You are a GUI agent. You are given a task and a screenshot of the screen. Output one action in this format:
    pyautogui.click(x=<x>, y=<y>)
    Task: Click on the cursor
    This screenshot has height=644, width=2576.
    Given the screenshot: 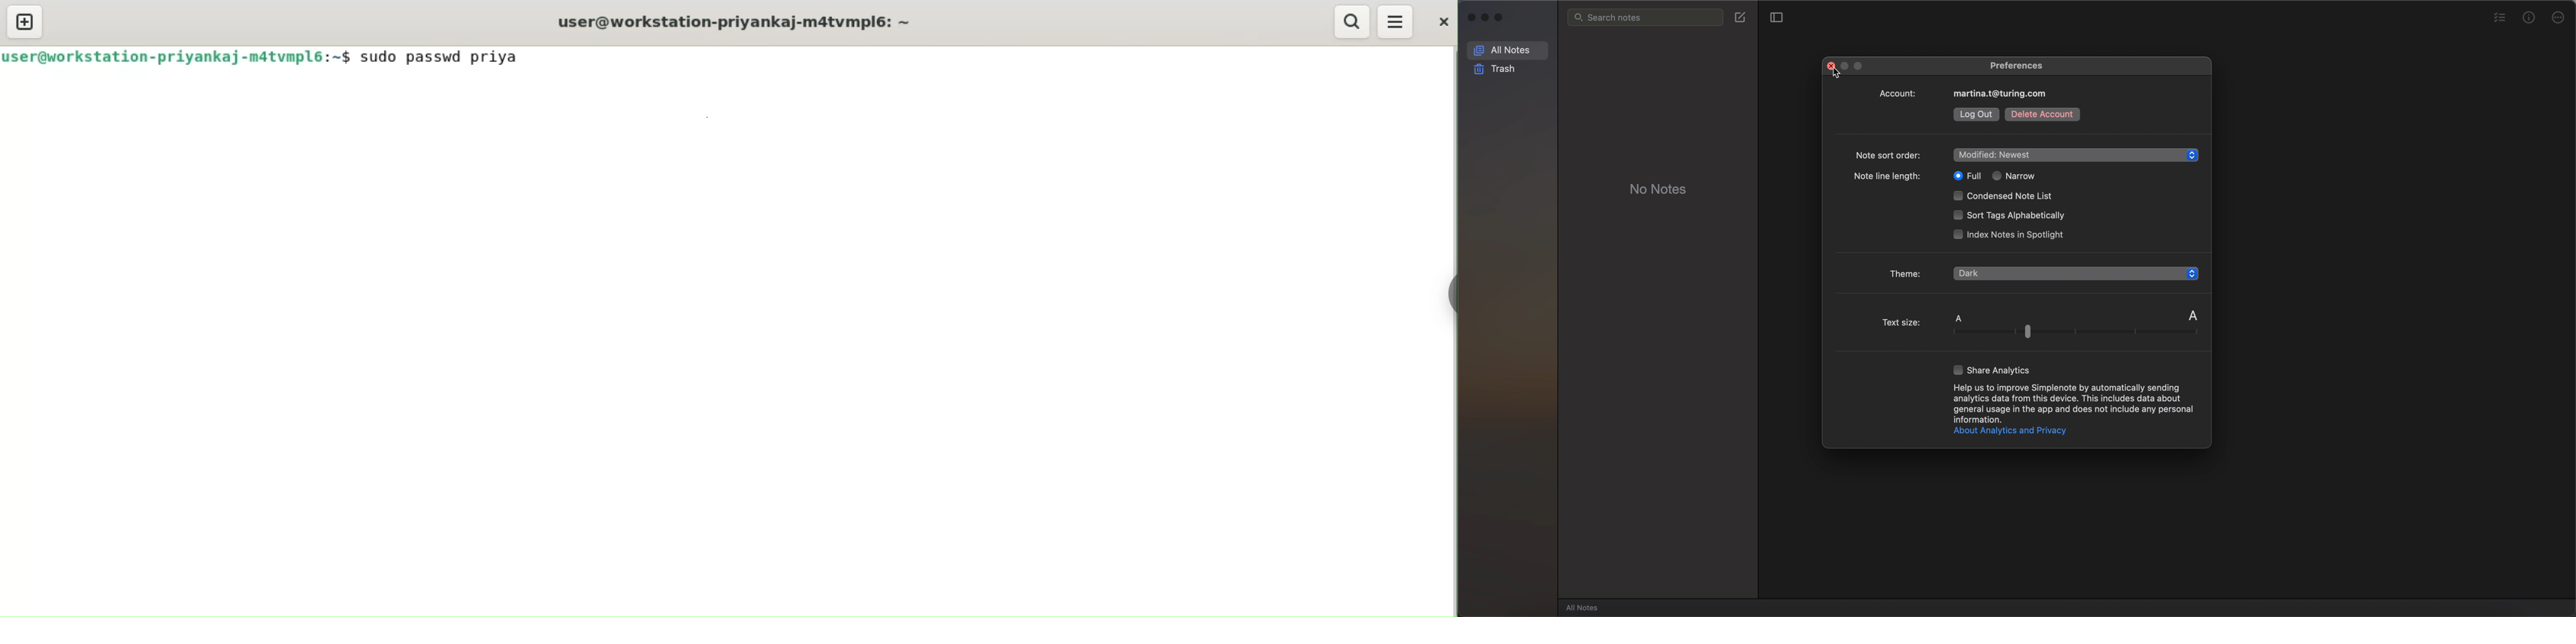 What is the action you would take?
    pyautogui.click(x=2007, y=293)
    